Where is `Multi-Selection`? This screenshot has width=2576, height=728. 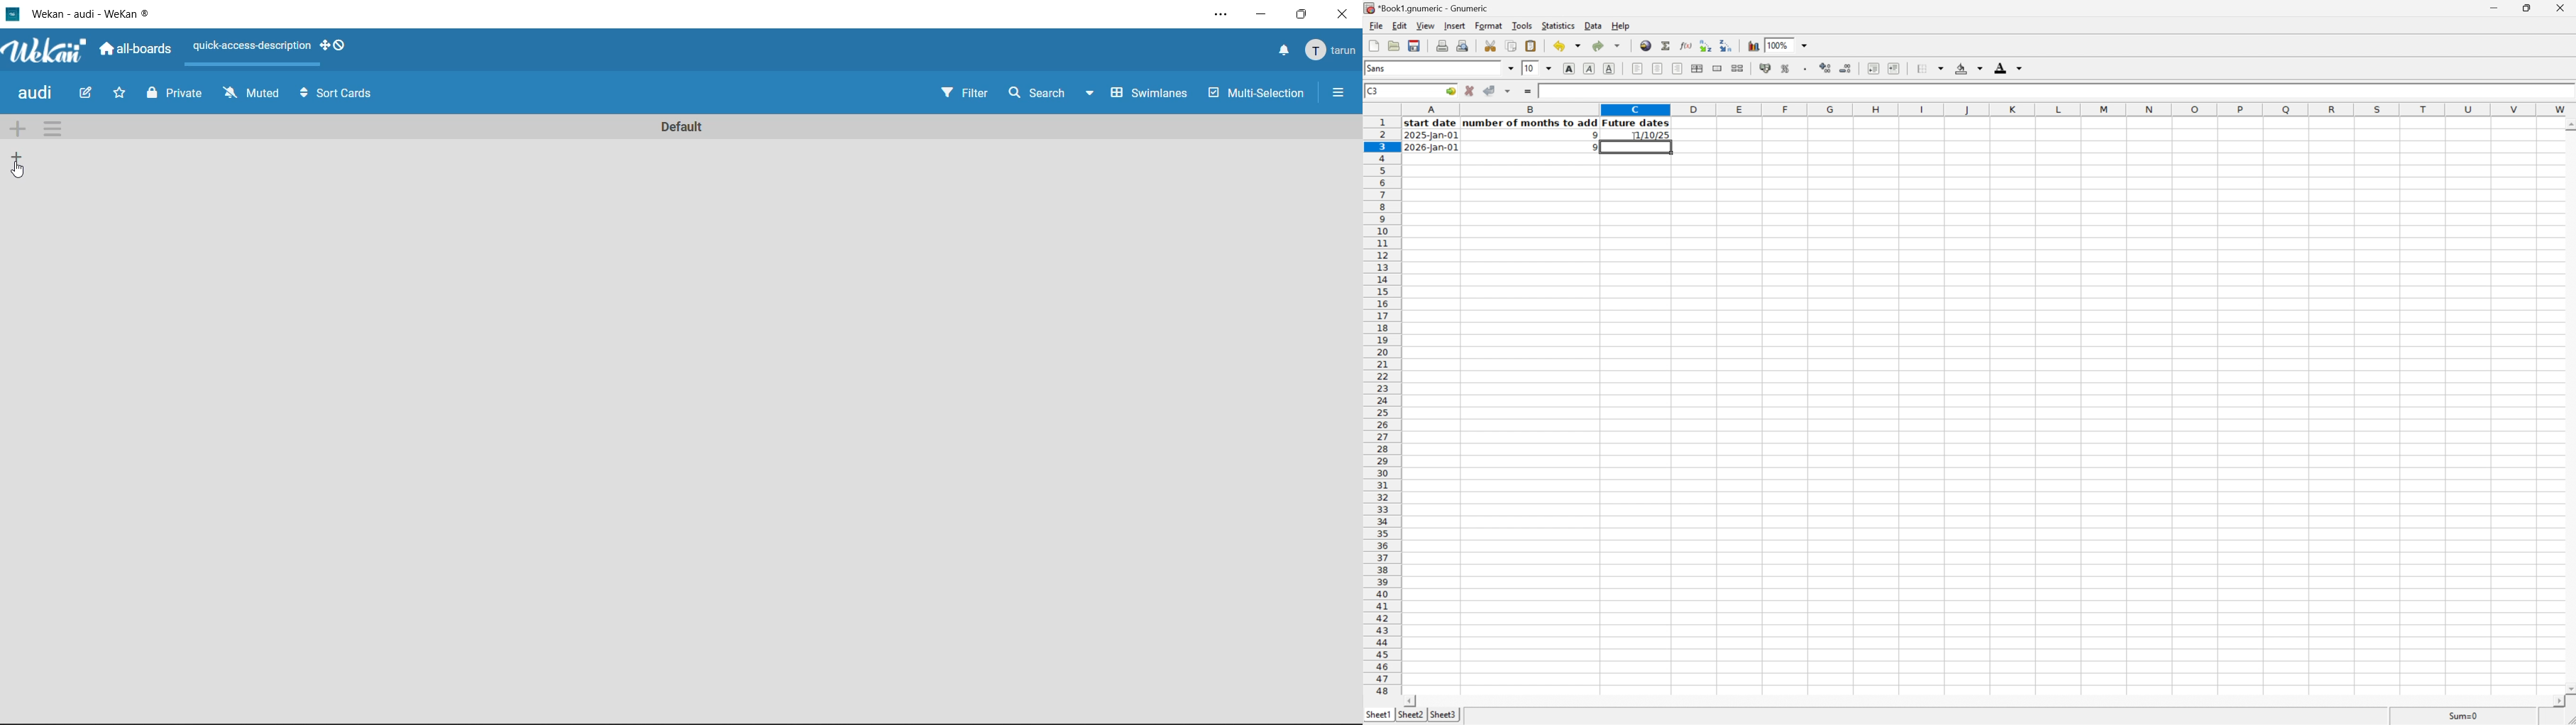
Multi-Selection is located at coordinates (1255, 93).